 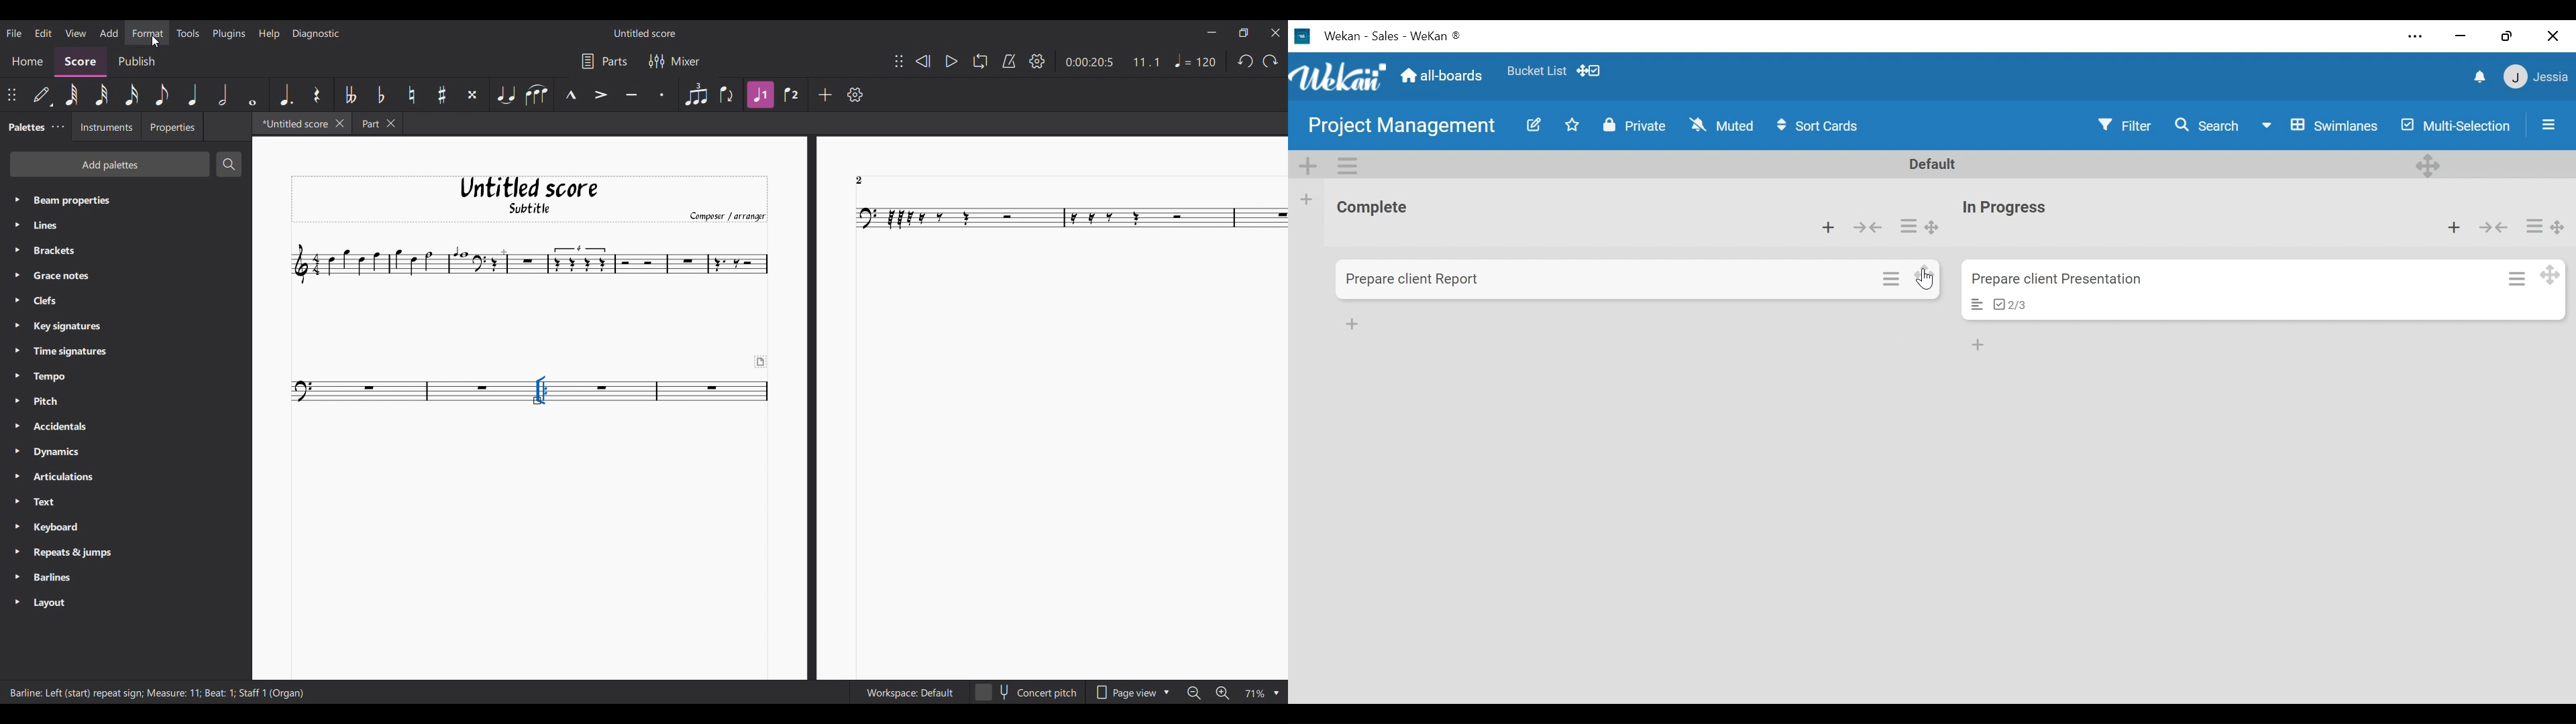 I want to click on Quarter note, so click(x=193, y=95).